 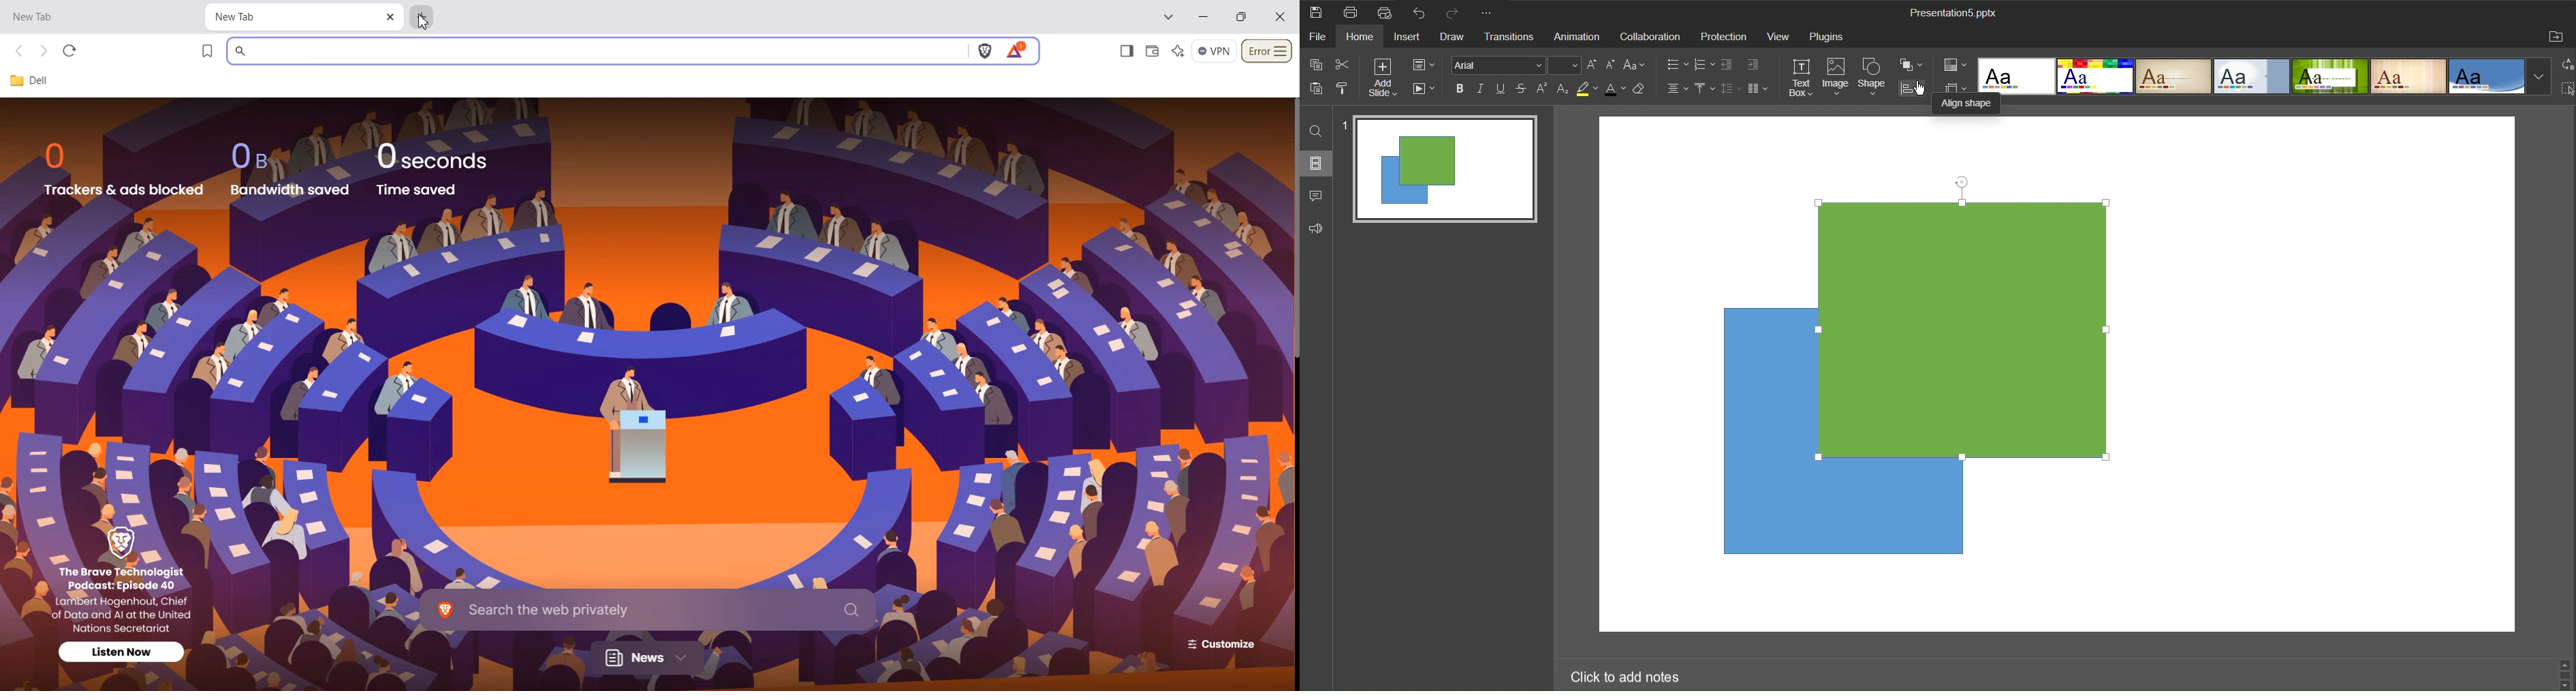 What do you see at coordinates (1874, 76) in the screenshot?
I see `Shape` at bounding box center [1874, 76].